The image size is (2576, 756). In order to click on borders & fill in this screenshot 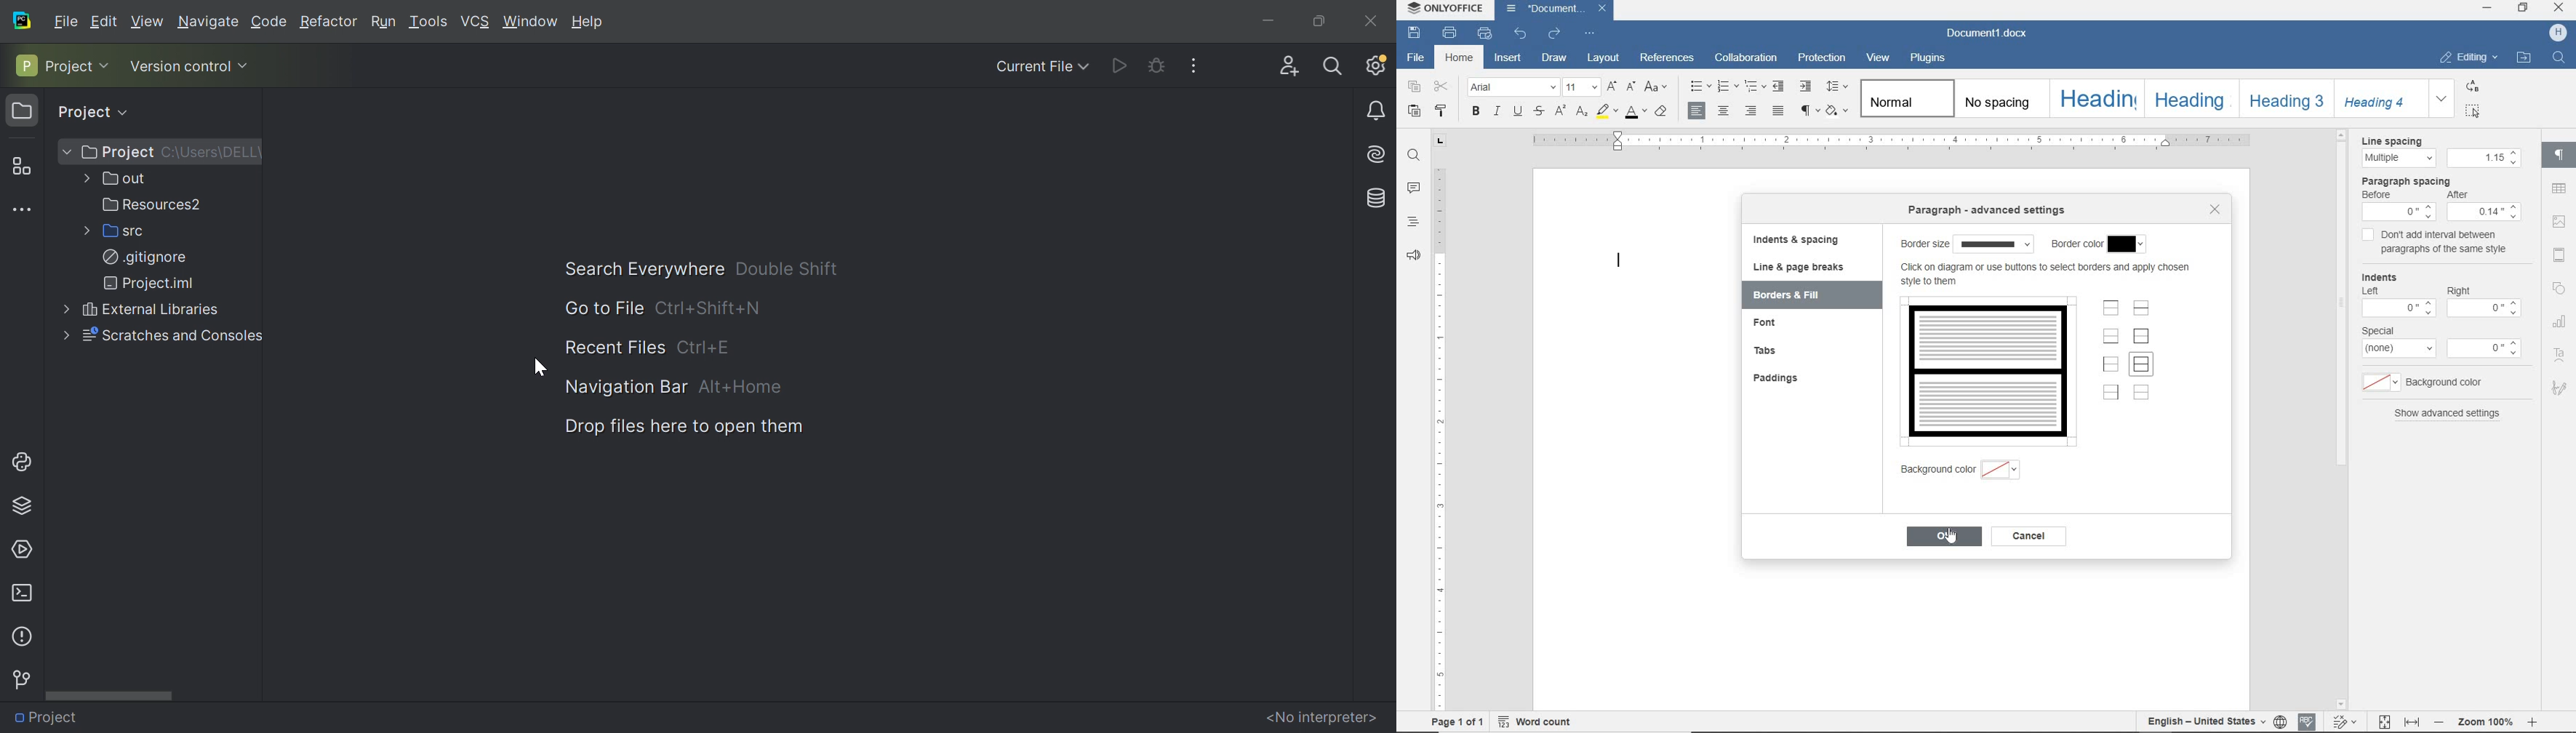, I will do `click(1797, 296)`.